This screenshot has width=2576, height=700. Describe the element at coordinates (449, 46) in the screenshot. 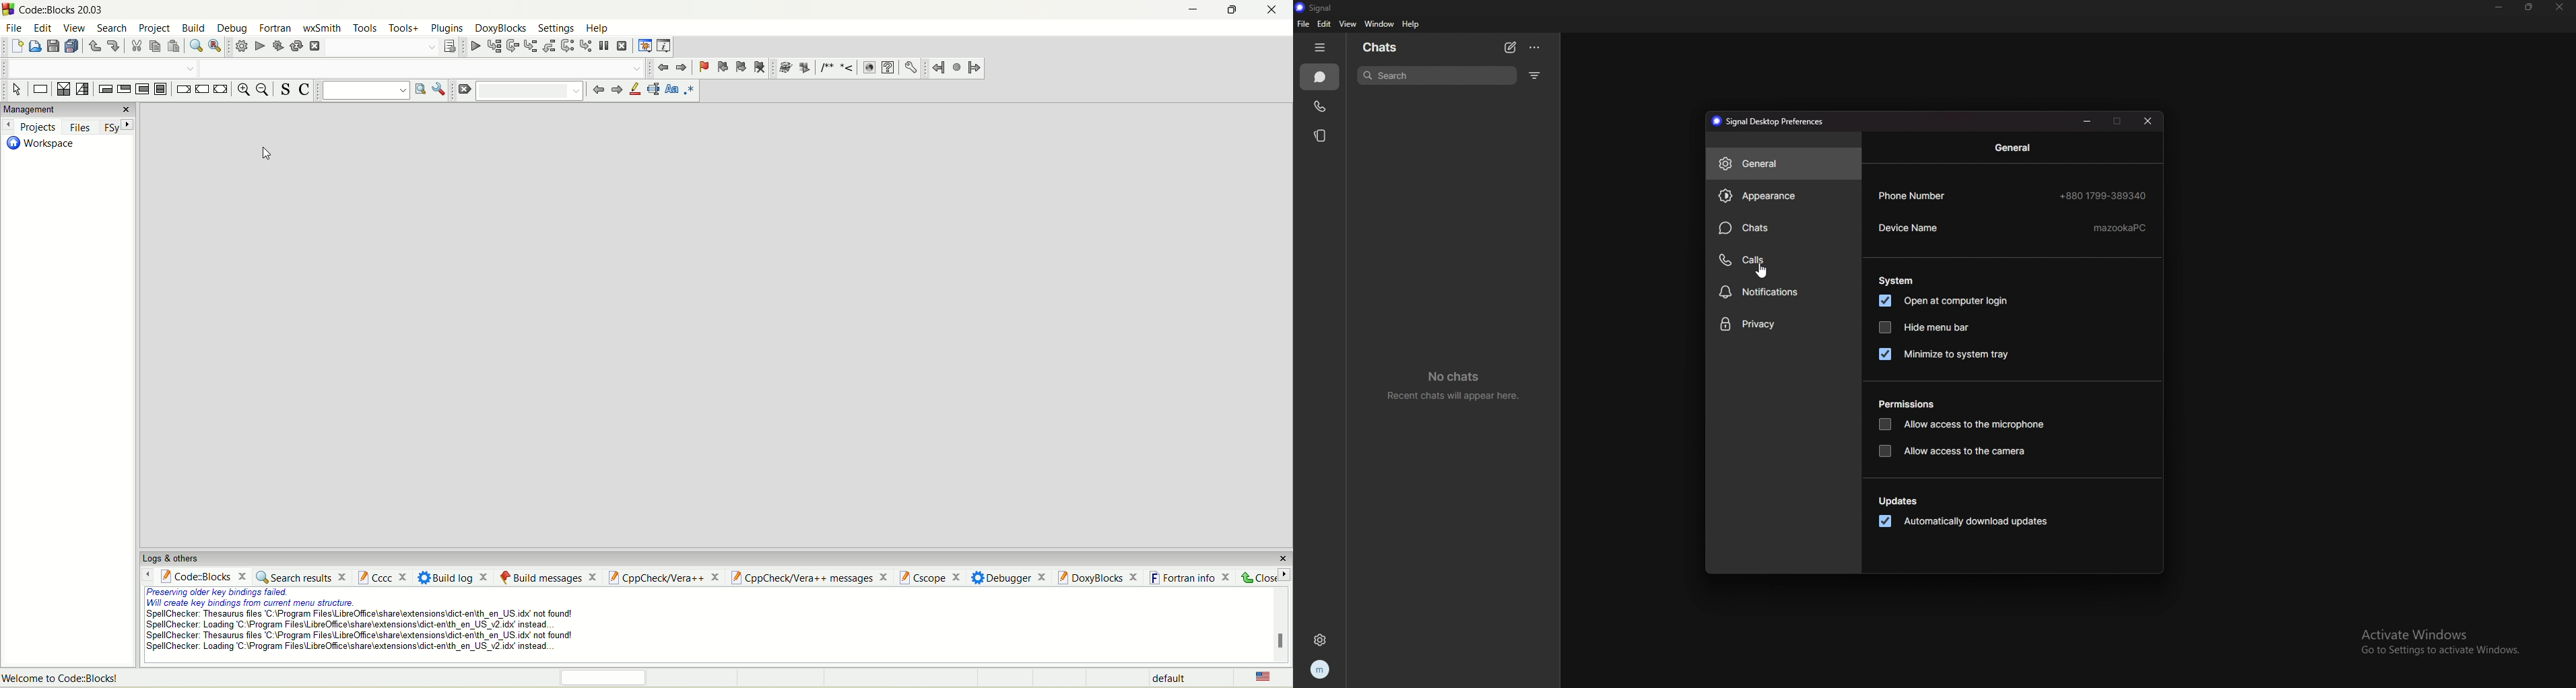

I see `select target dialog` at that location.